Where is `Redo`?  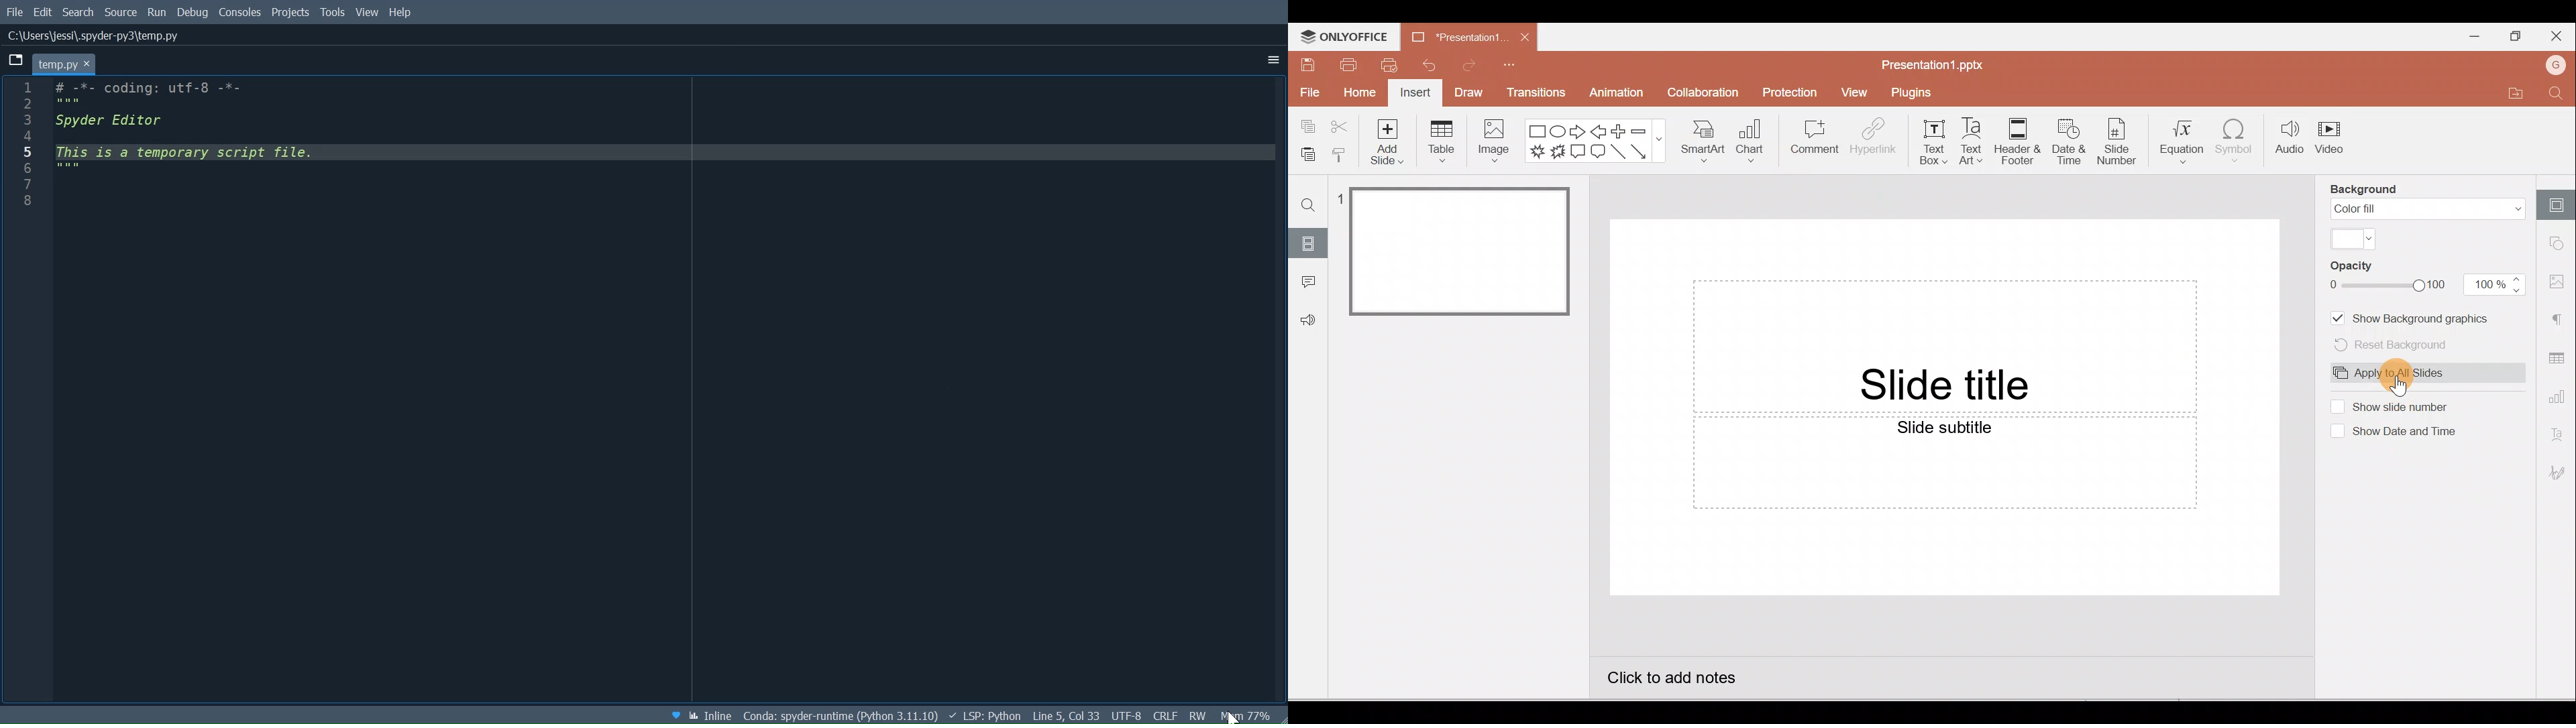 Redo is located at coordinates (1473, 64).